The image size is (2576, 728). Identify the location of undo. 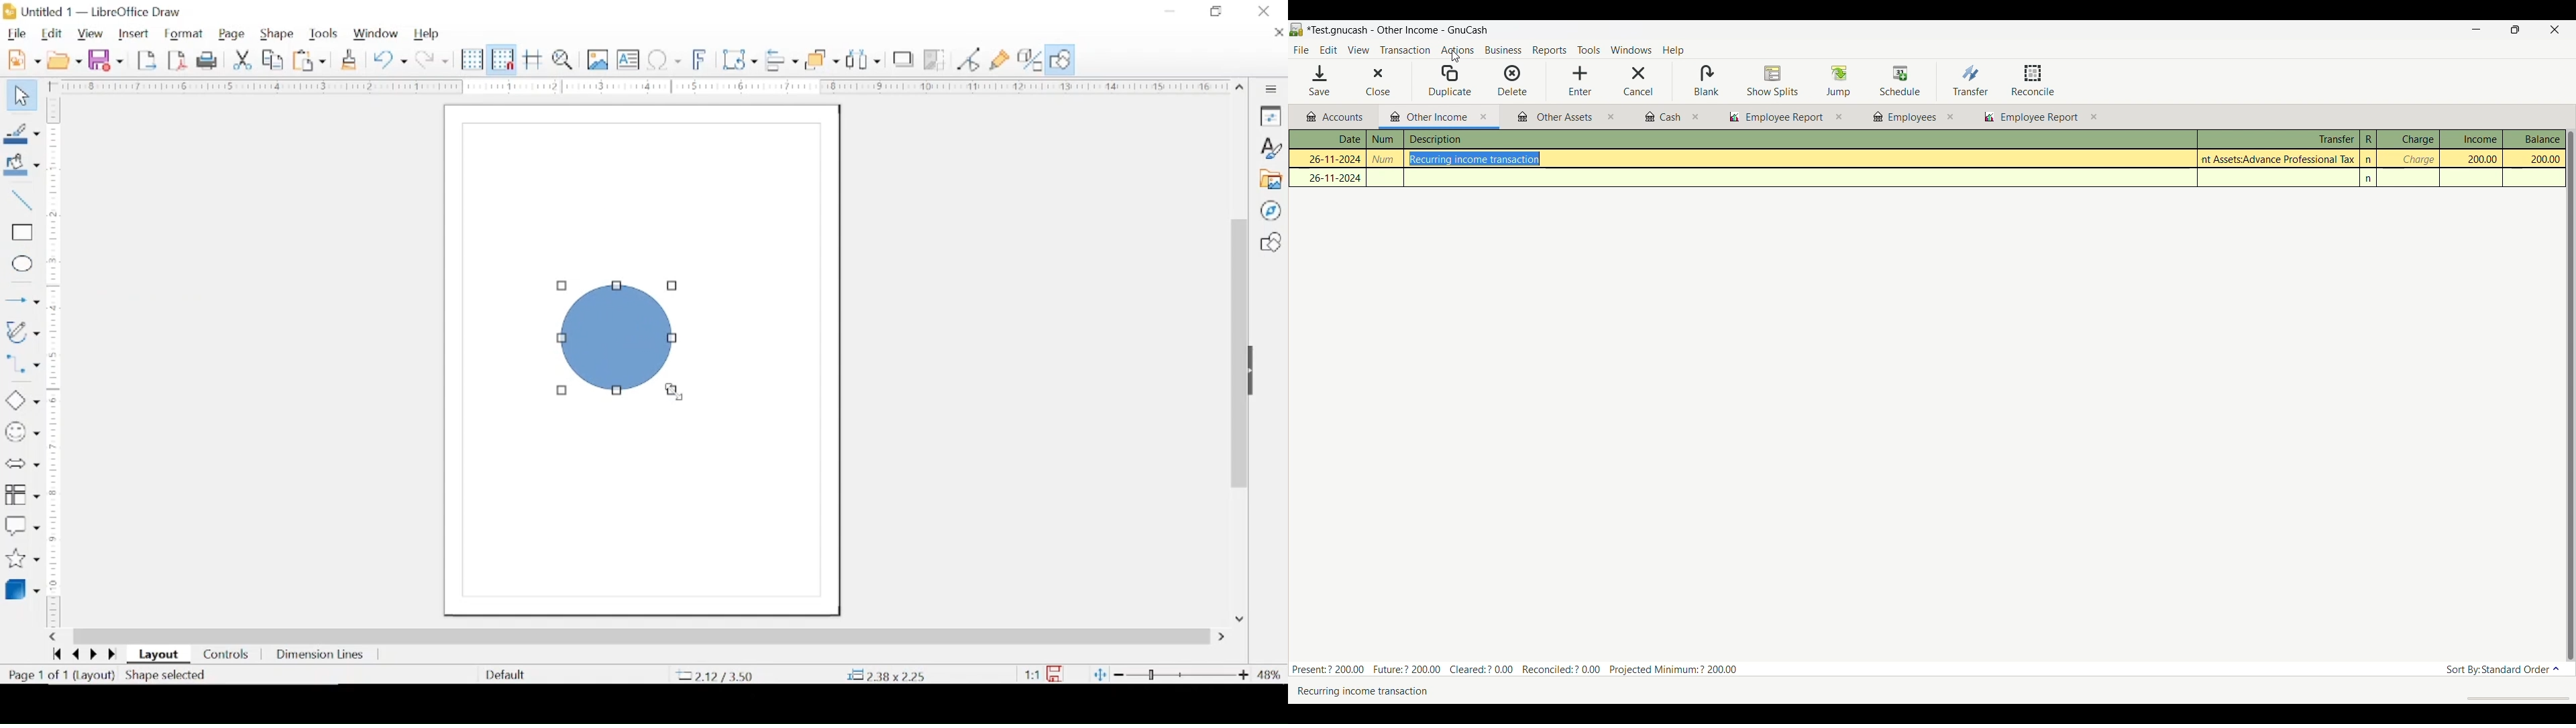
(390, 59).